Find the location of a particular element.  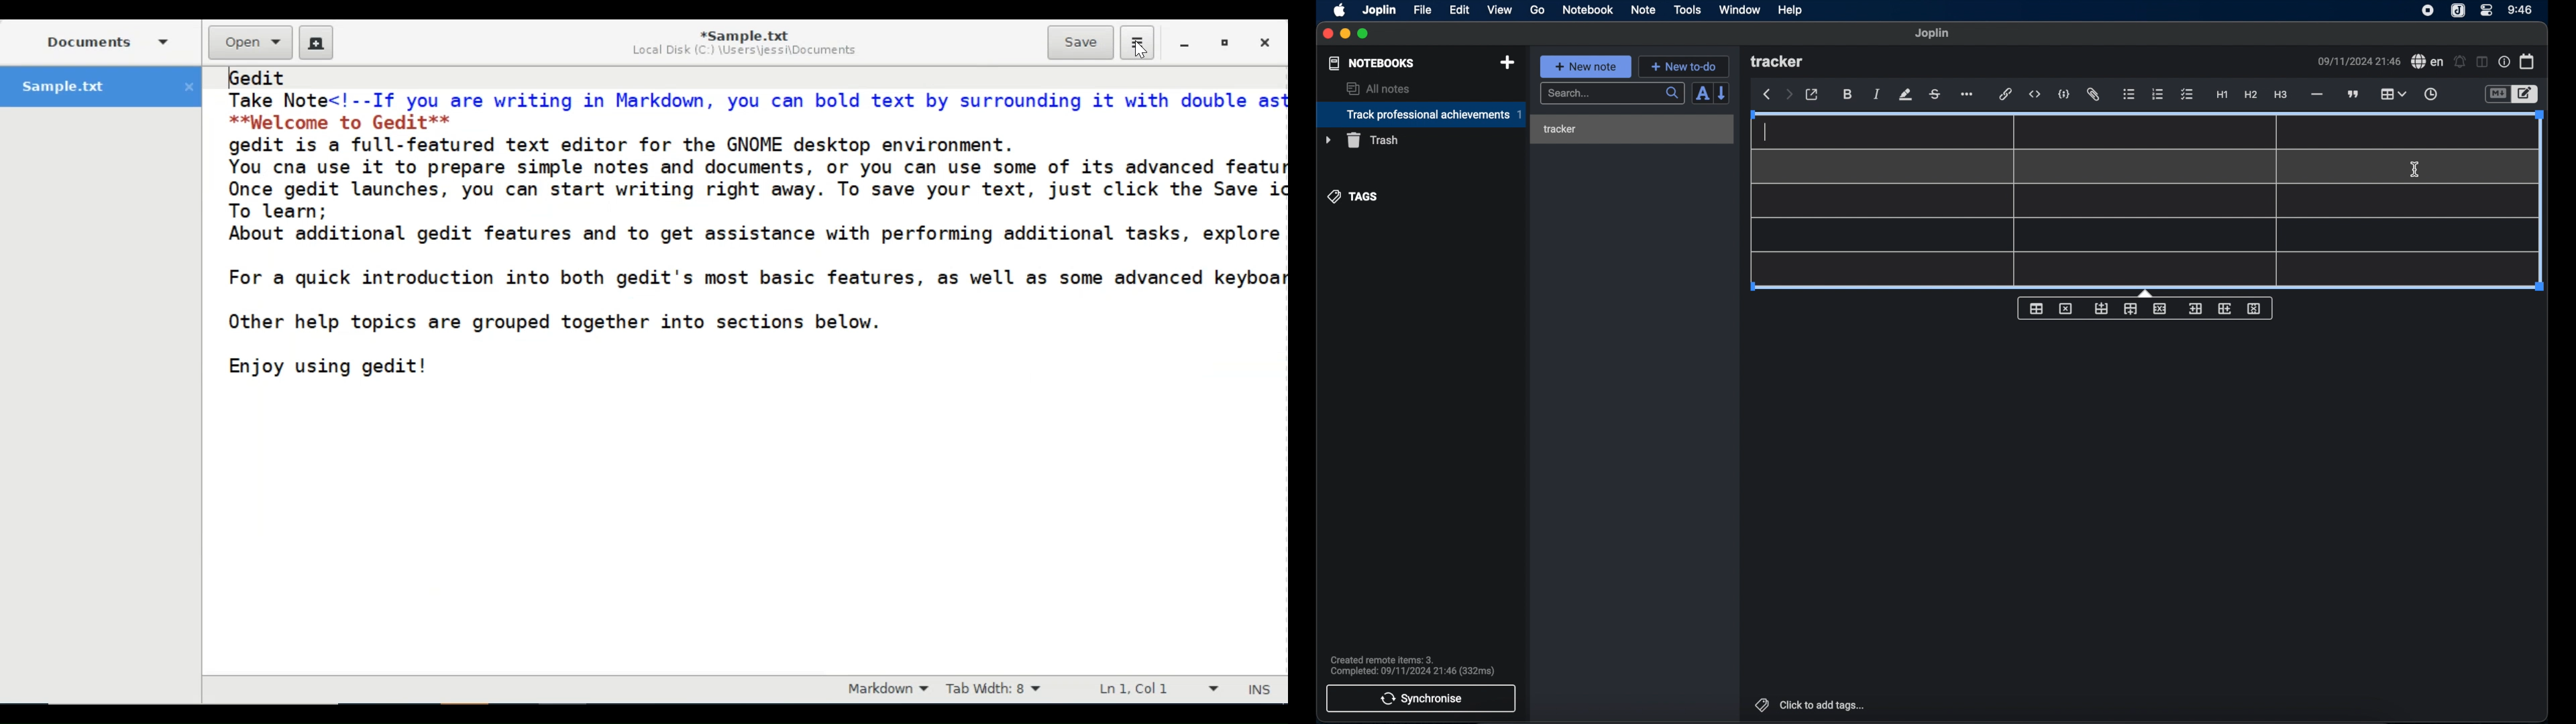

close is located at coordinates (1328, 34).